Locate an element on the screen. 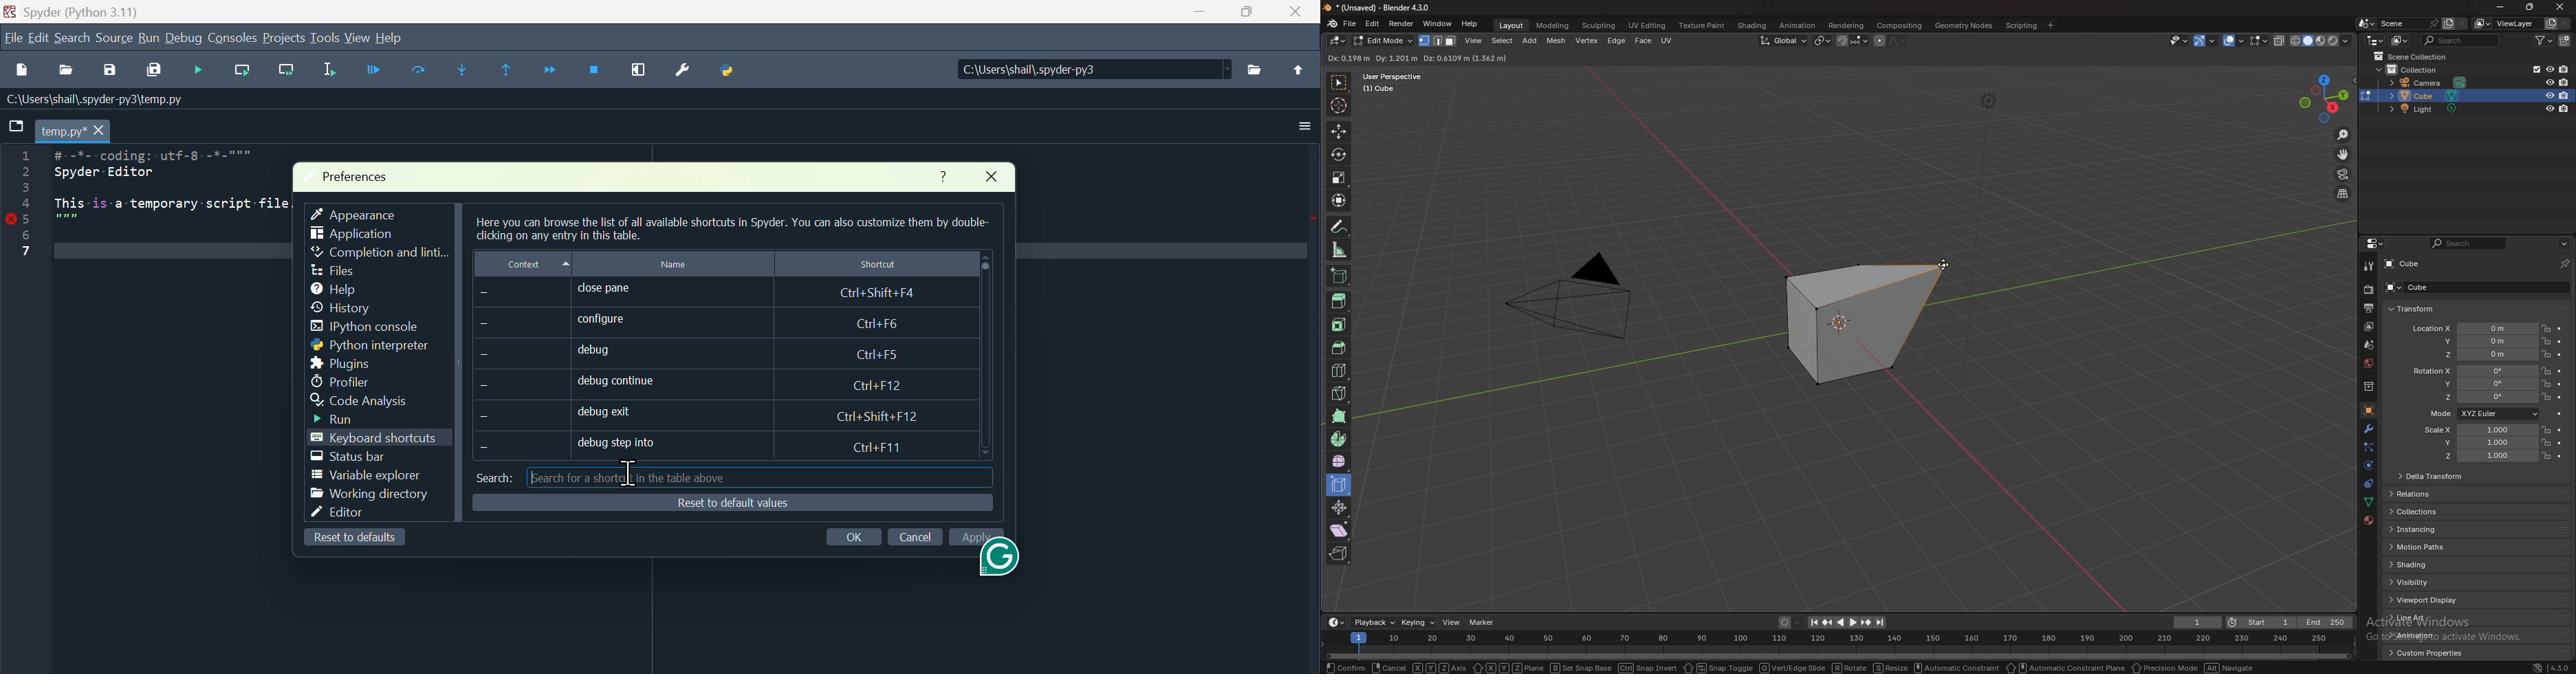 The image size is (2576, 700). Code analysis is located at coordinates (384, 400).